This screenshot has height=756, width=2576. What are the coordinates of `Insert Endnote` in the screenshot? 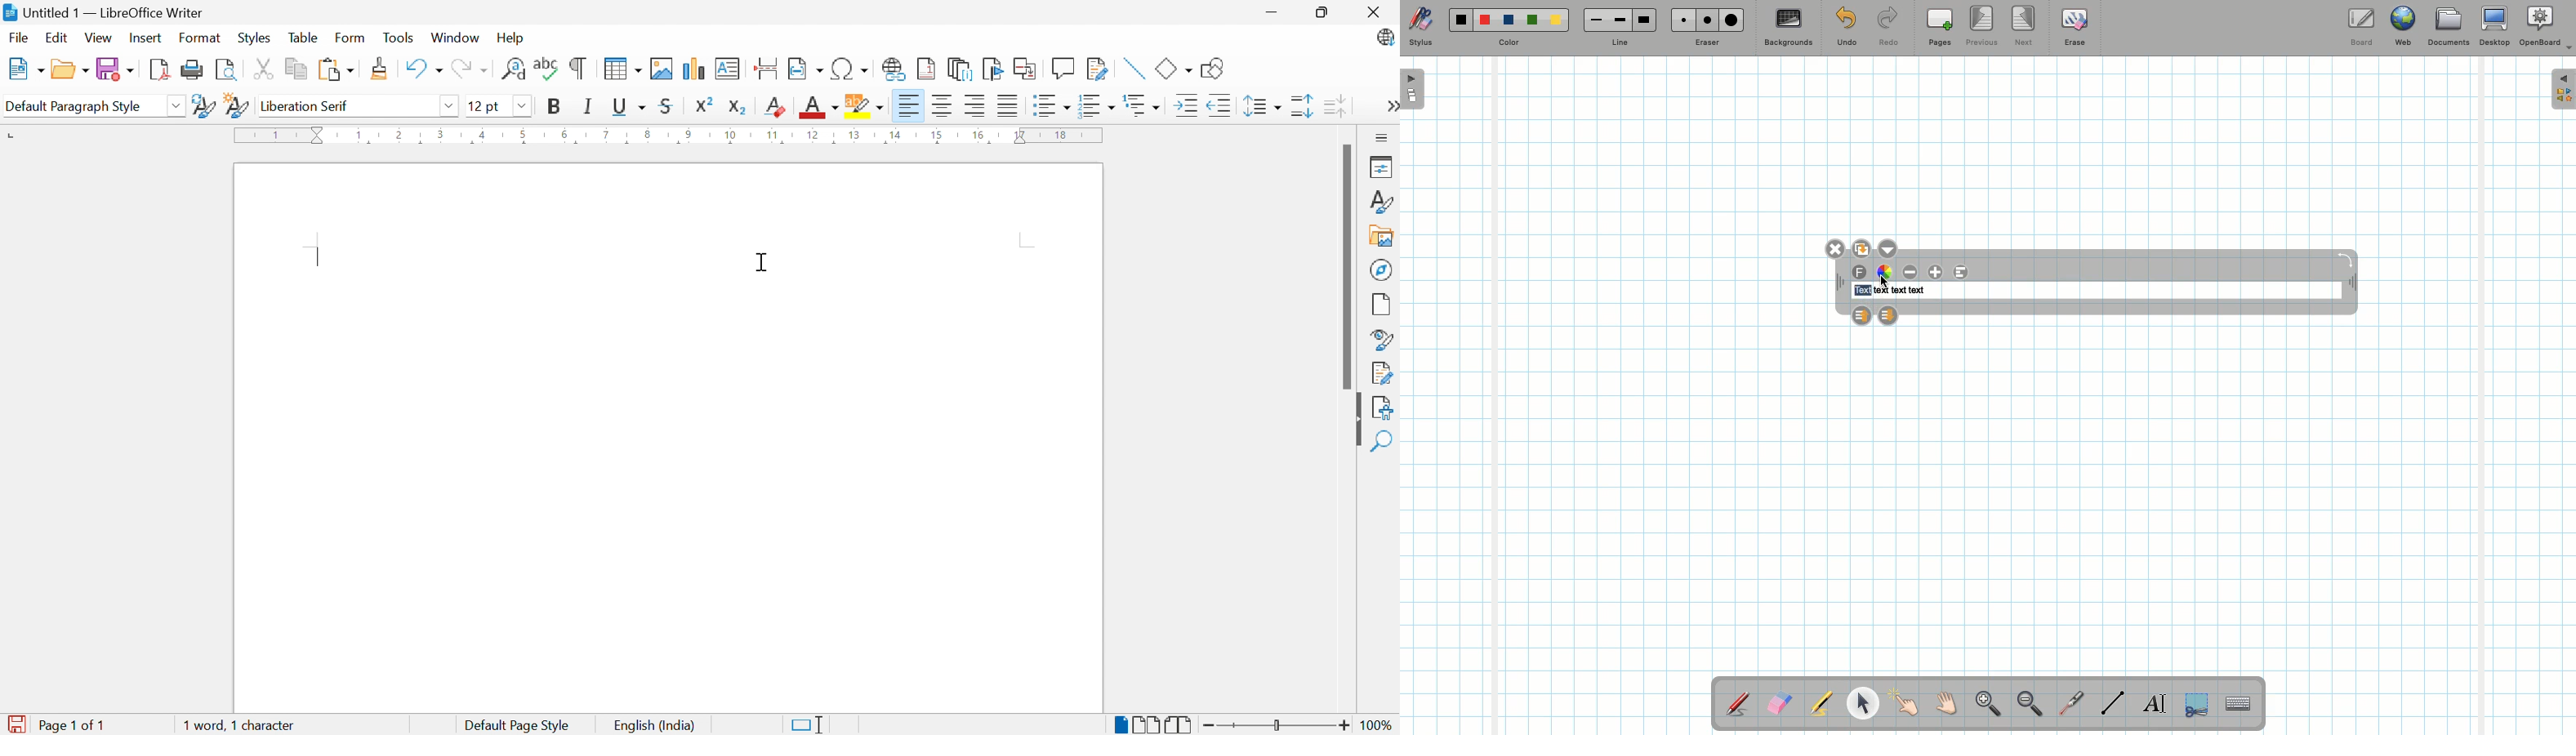 It's located at (957, 70).